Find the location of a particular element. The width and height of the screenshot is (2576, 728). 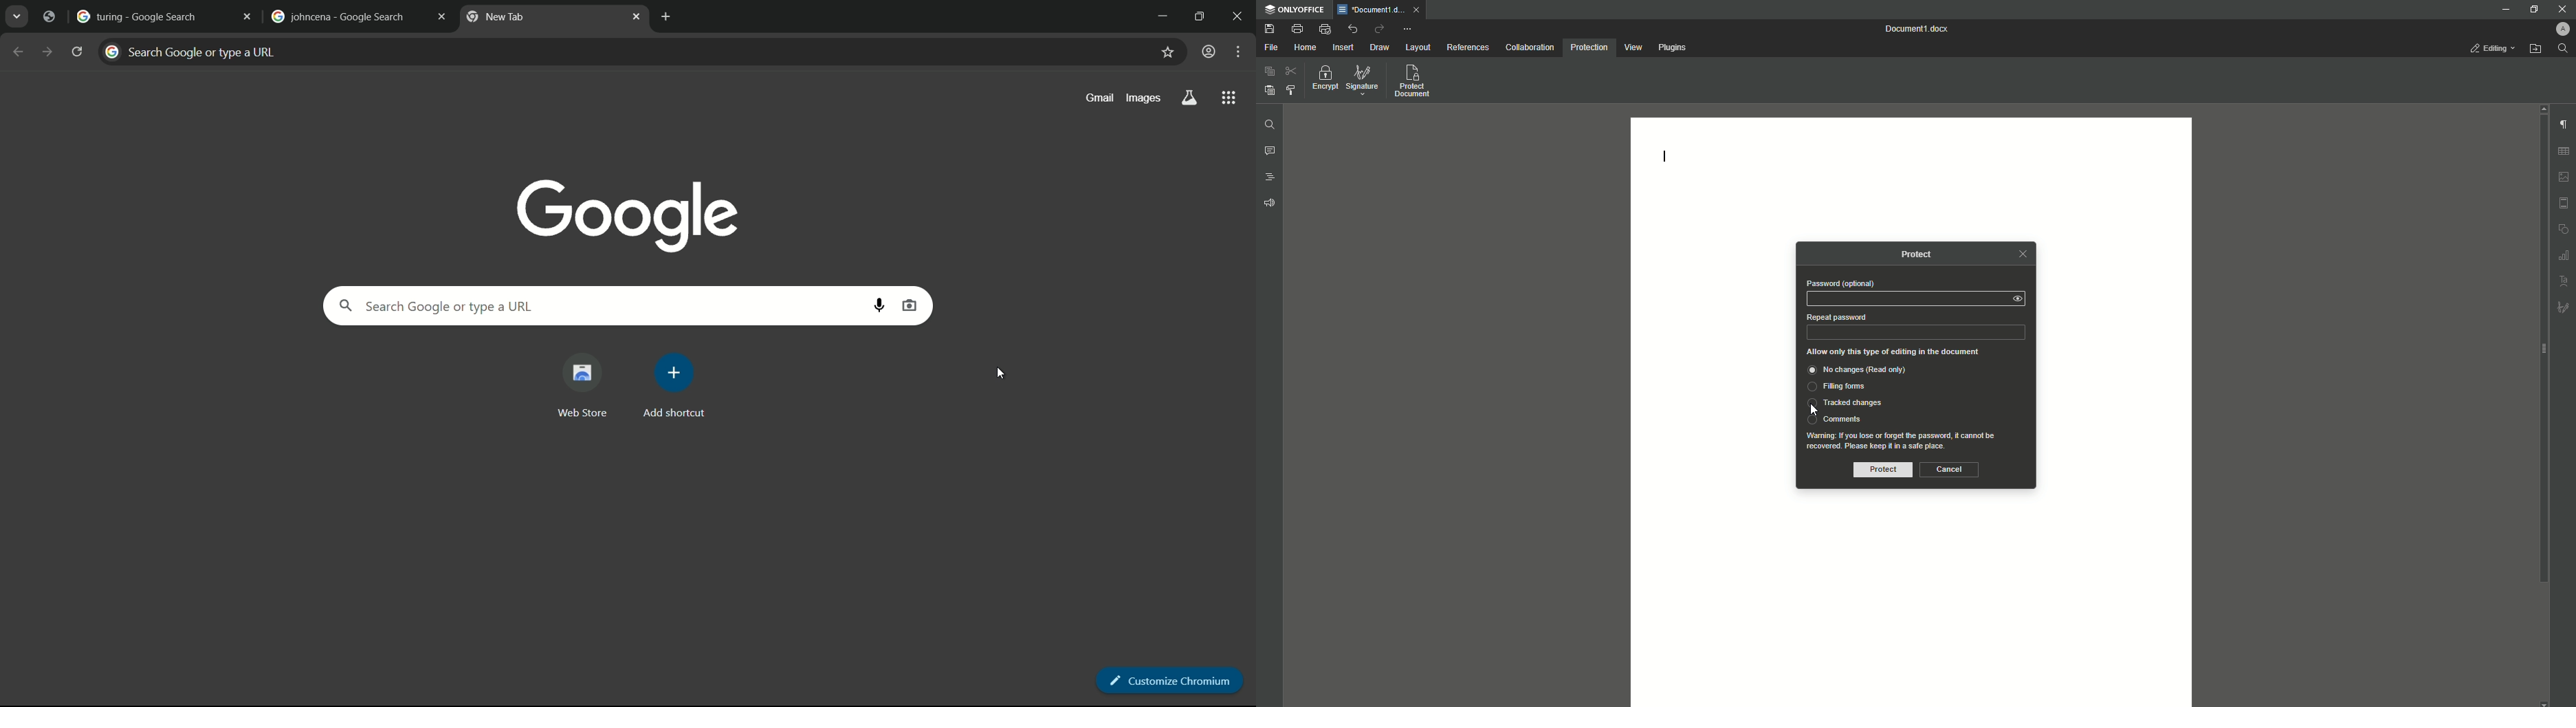

tab restored is located at coordinates (48, 17).